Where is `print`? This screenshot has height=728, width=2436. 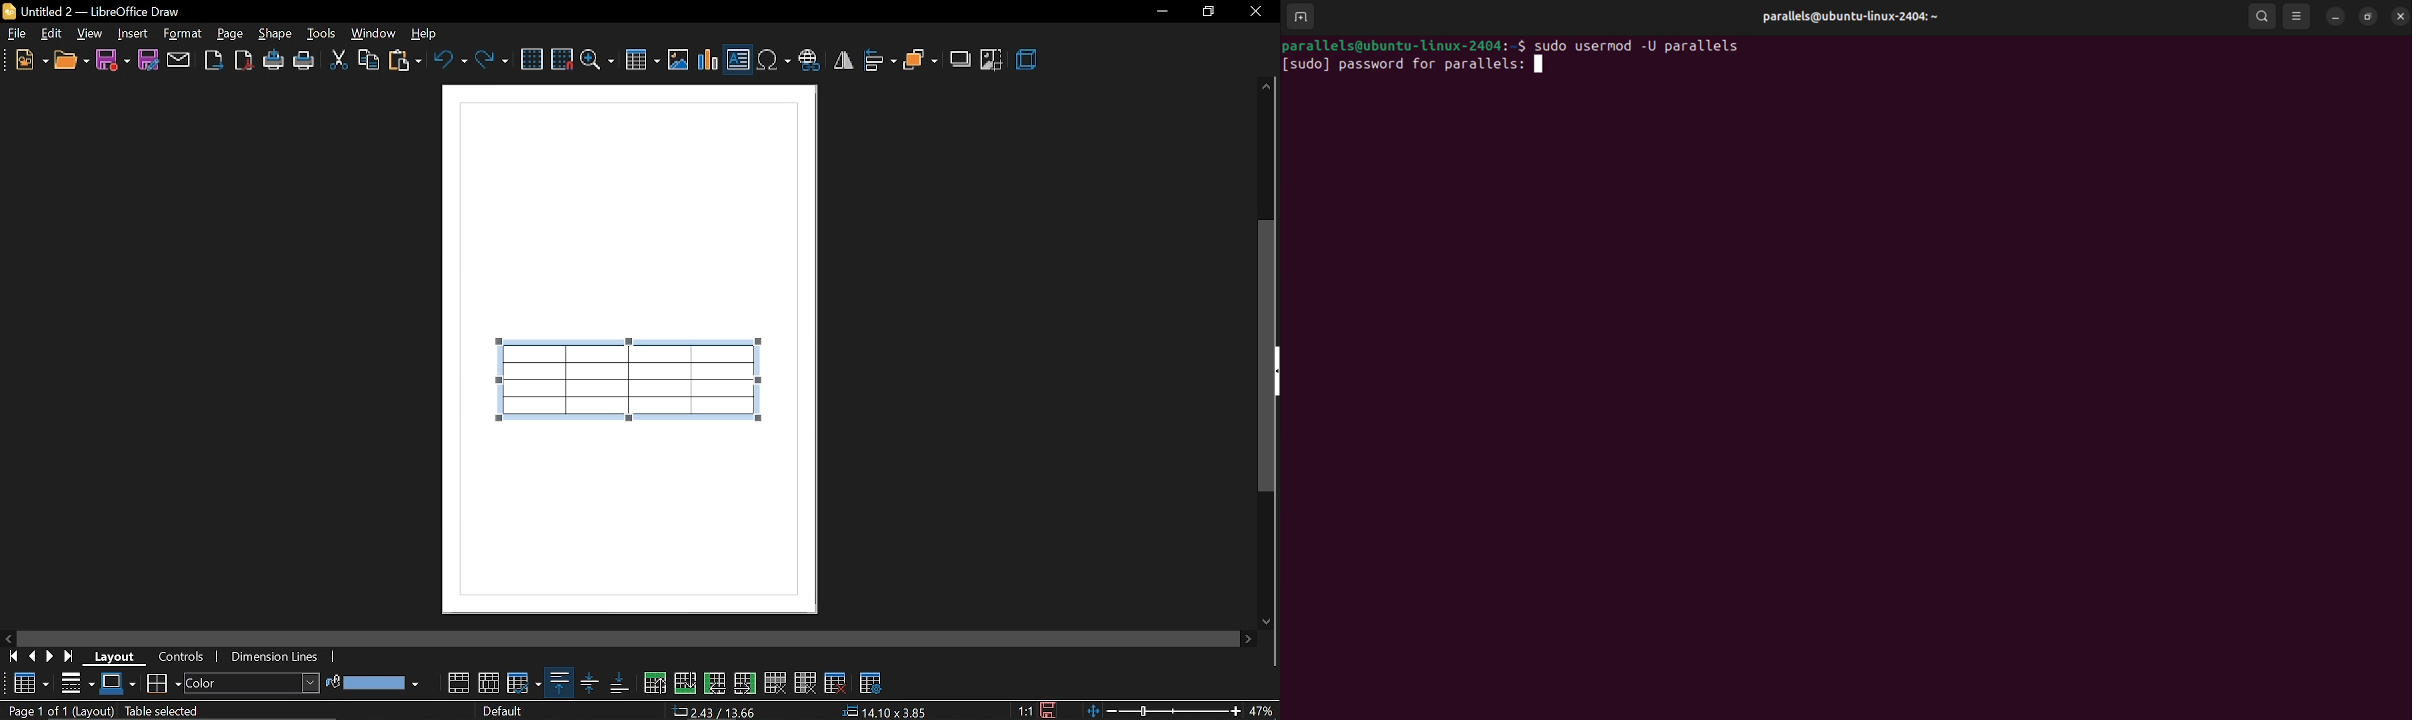
print is located at coordinates (305, 62).